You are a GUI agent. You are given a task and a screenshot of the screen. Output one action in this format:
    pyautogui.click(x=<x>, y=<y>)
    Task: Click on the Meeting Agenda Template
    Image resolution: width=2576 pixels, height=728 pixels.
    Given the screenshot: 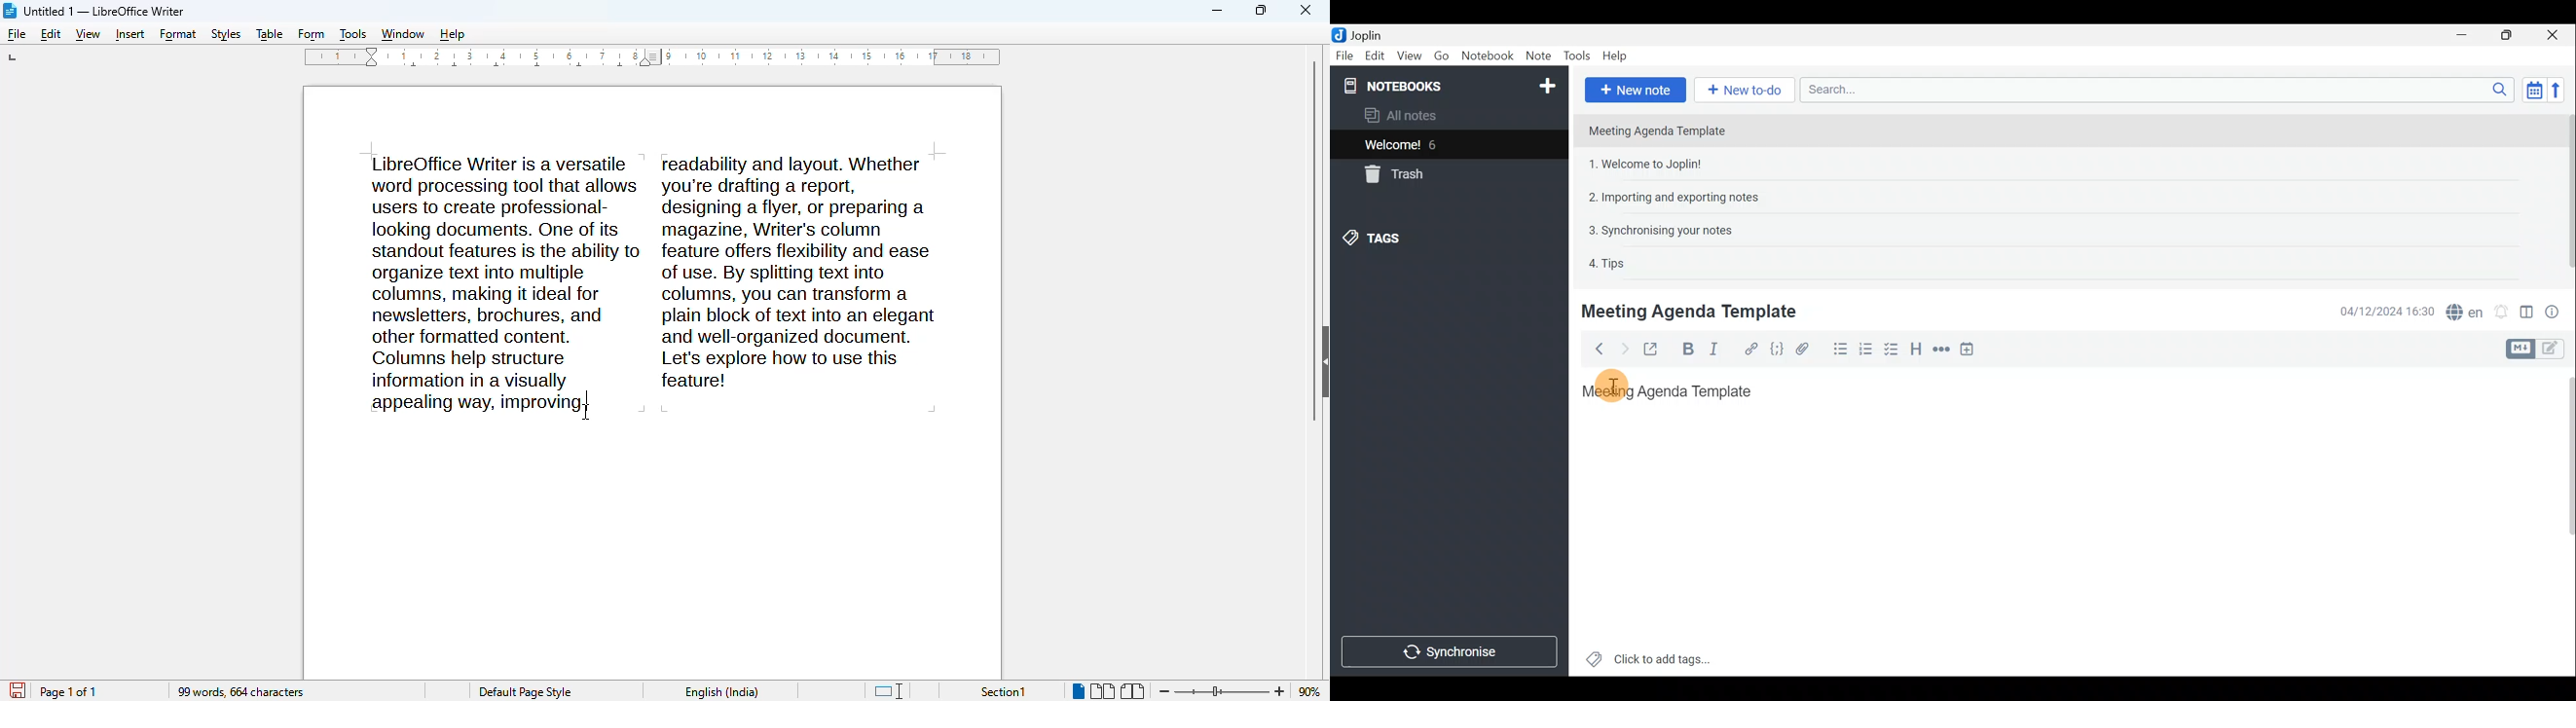 What is the action you would take?
    pyautogui.click(x=1658, y=130)
    